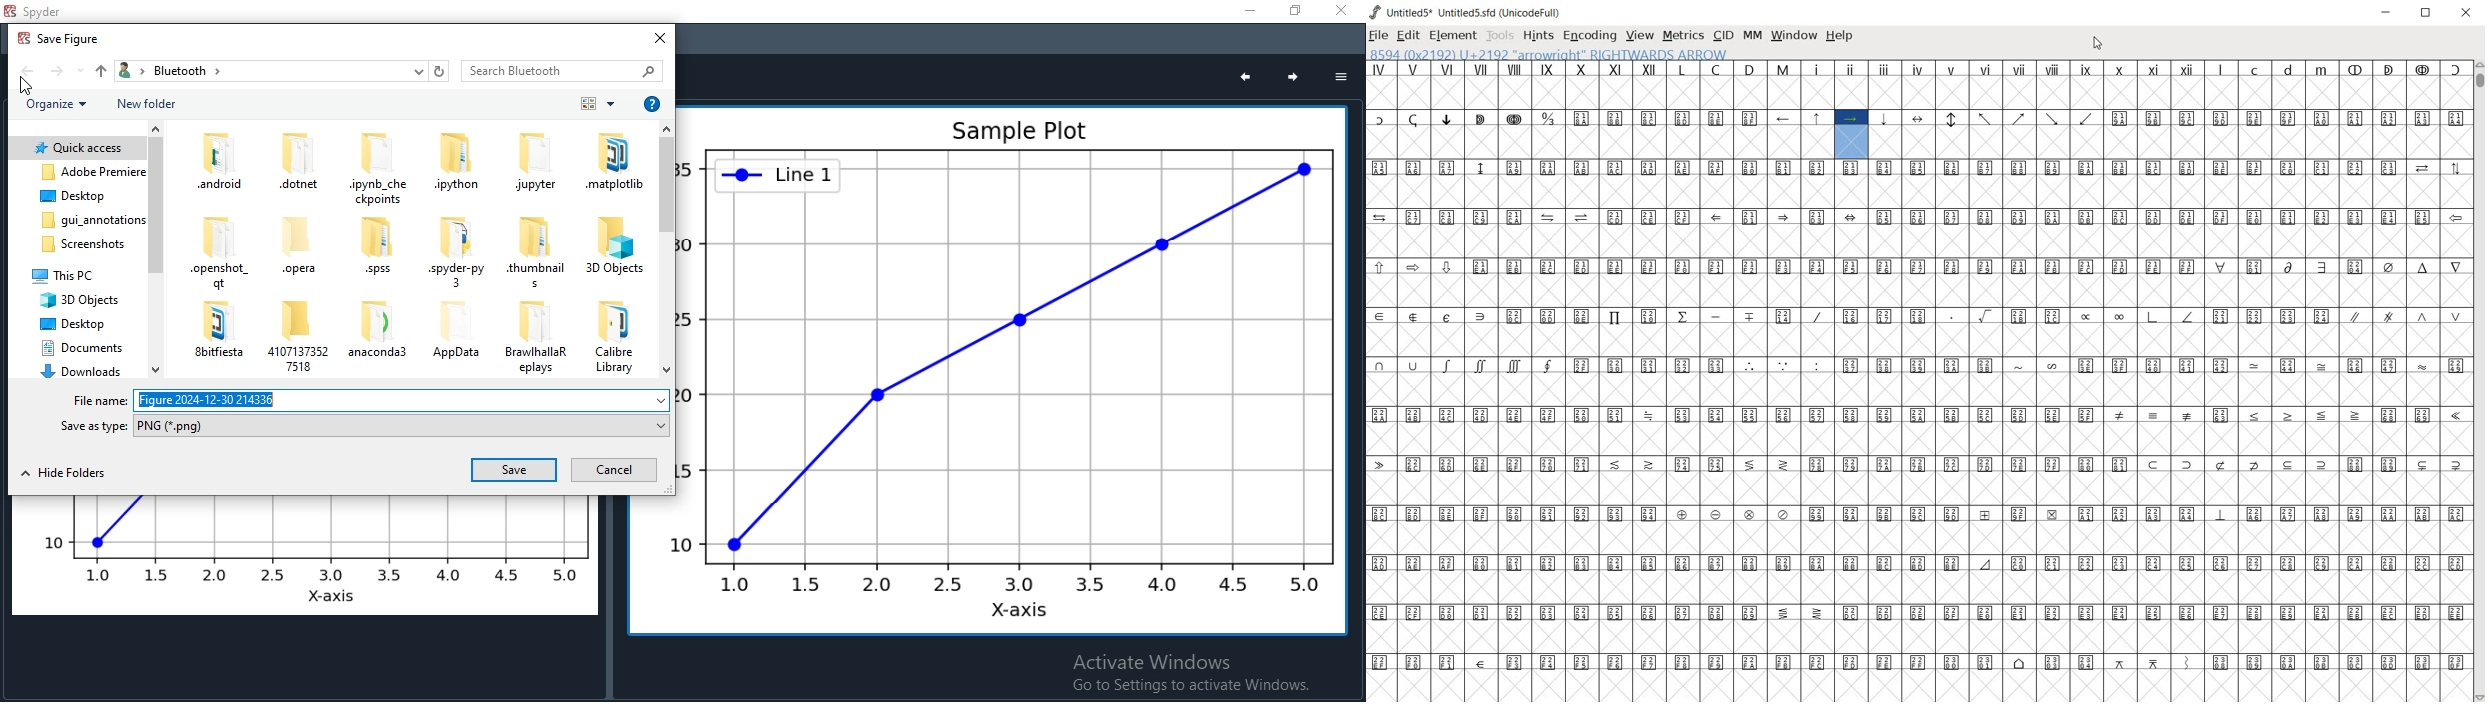  I want to click on files, so click(376, 248).